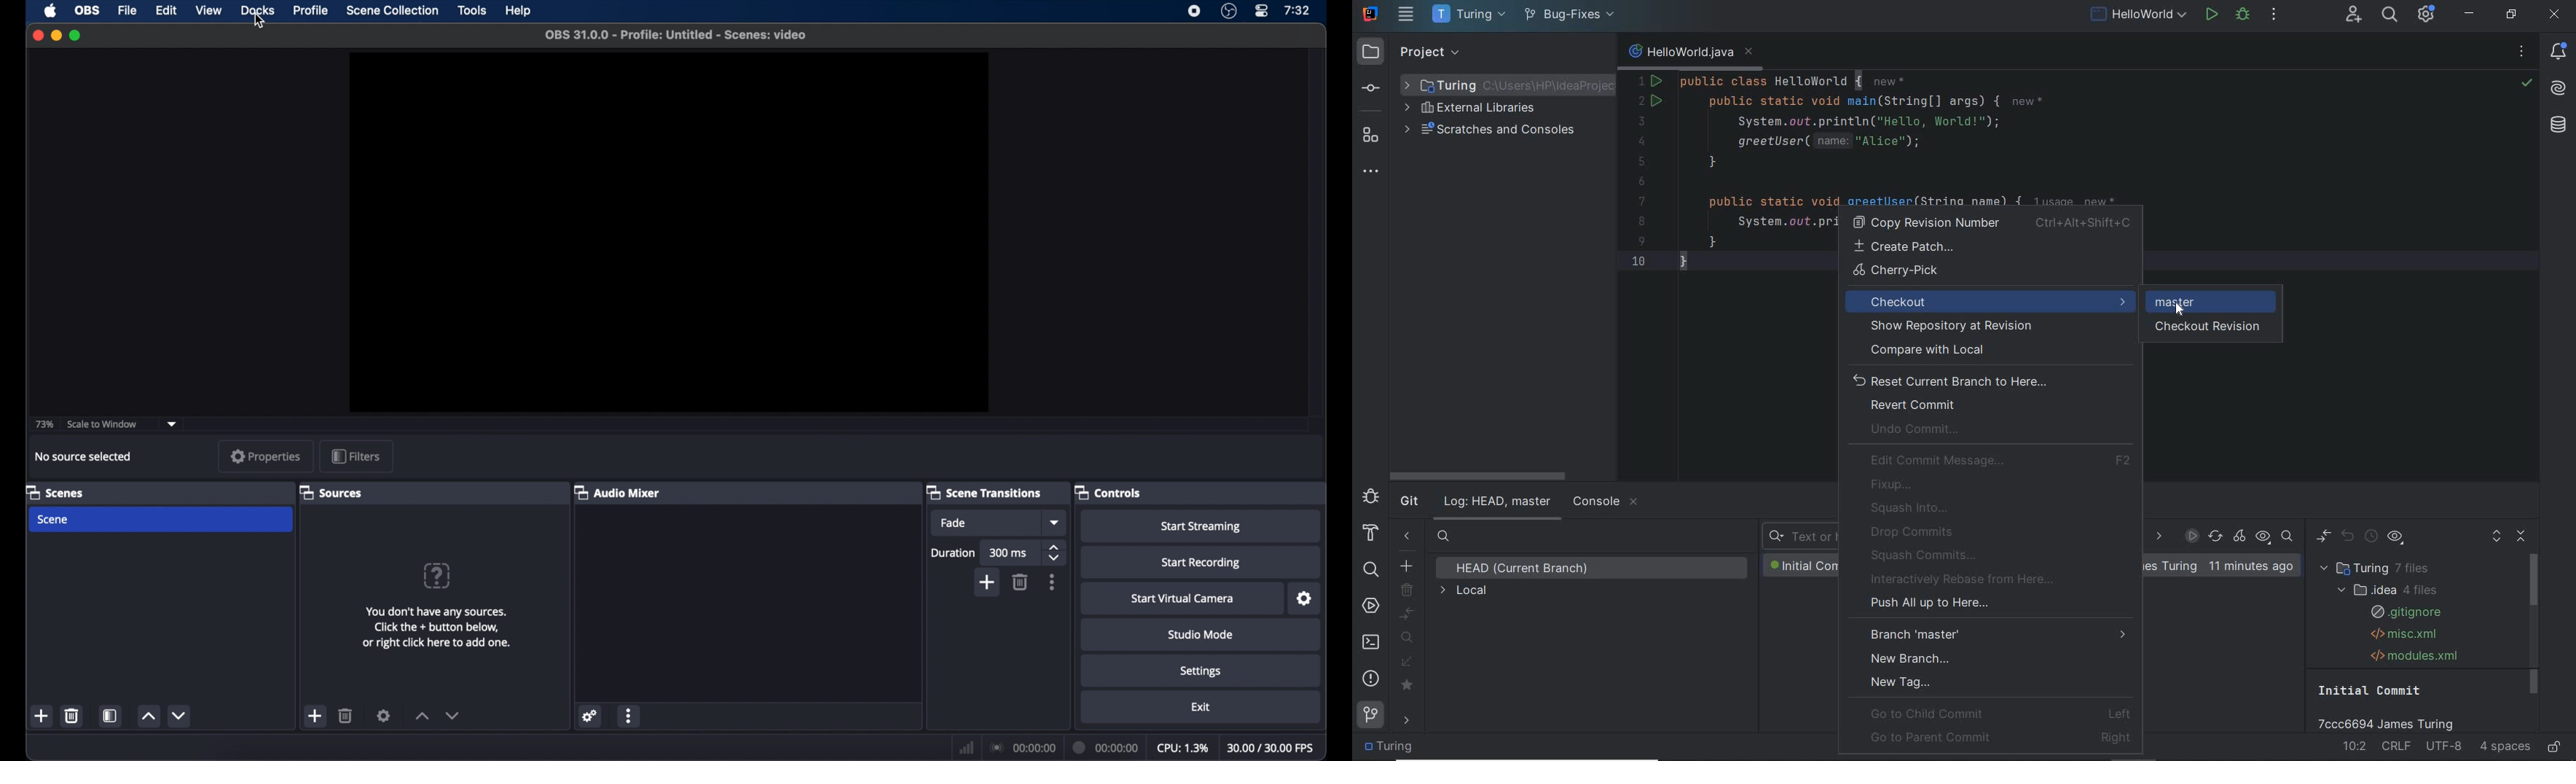 The image size is (2576, 784). I want to click on no source selected, so click(83, 456).